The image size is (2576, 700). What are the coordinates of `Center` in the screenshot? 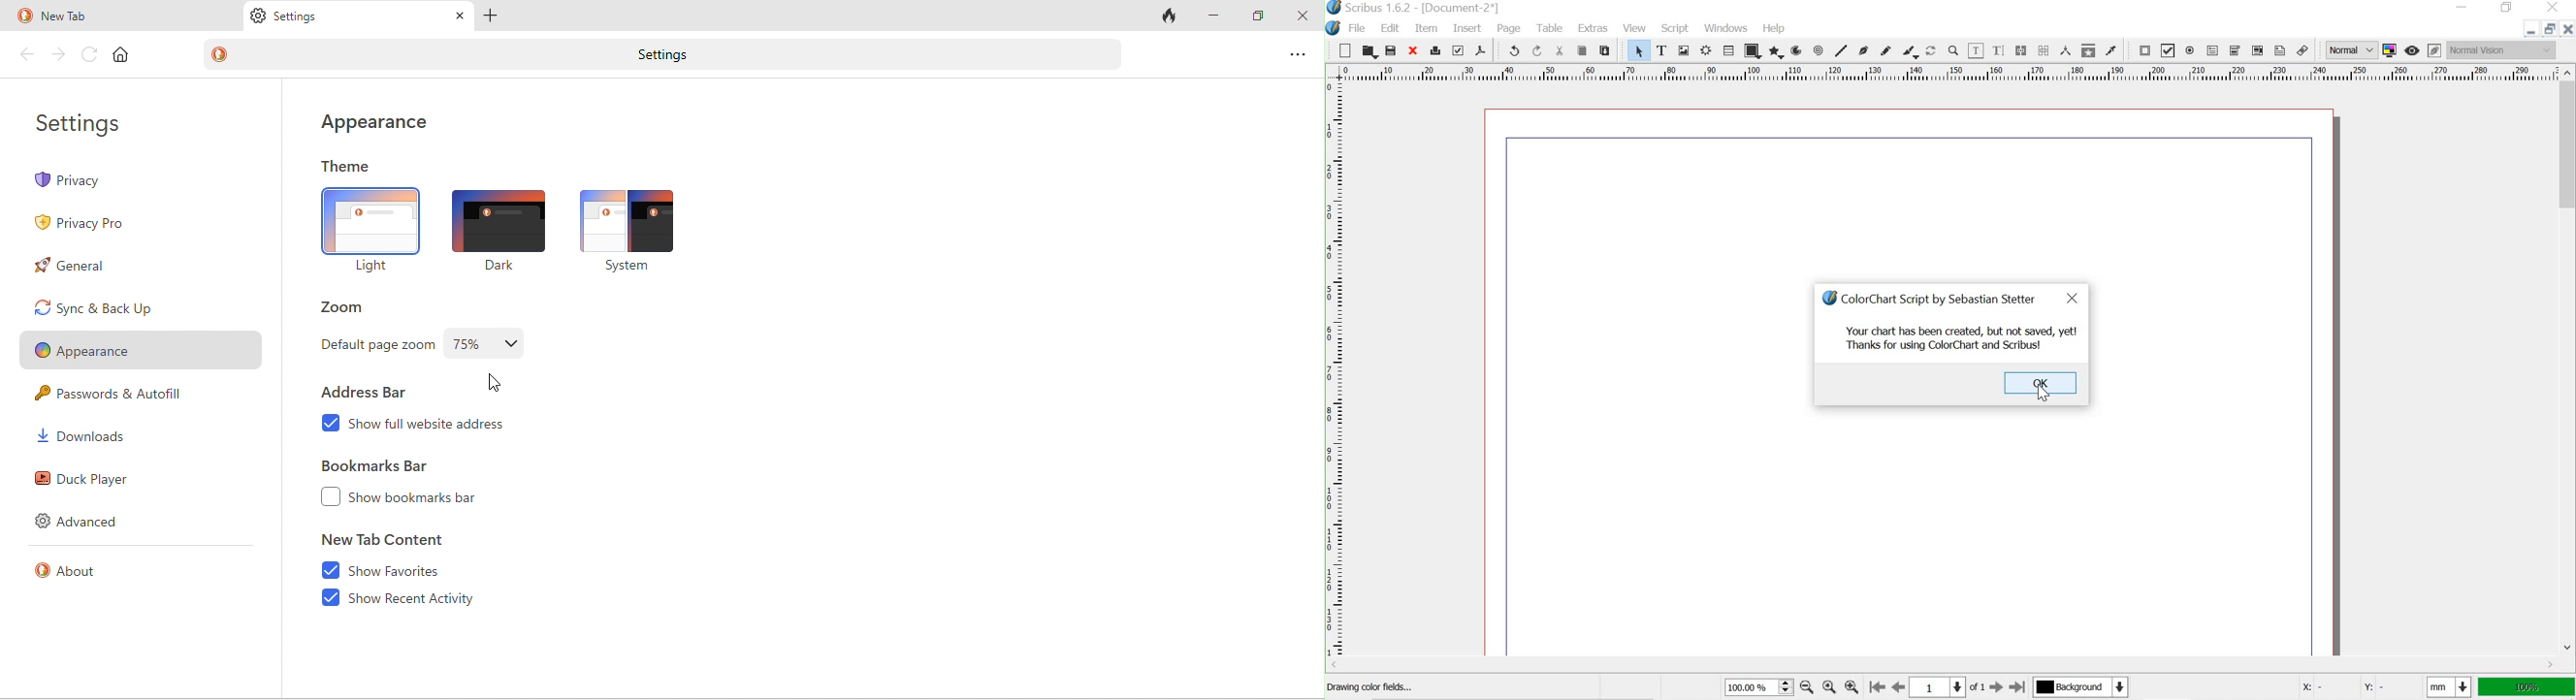 It's located at (1828, 687).